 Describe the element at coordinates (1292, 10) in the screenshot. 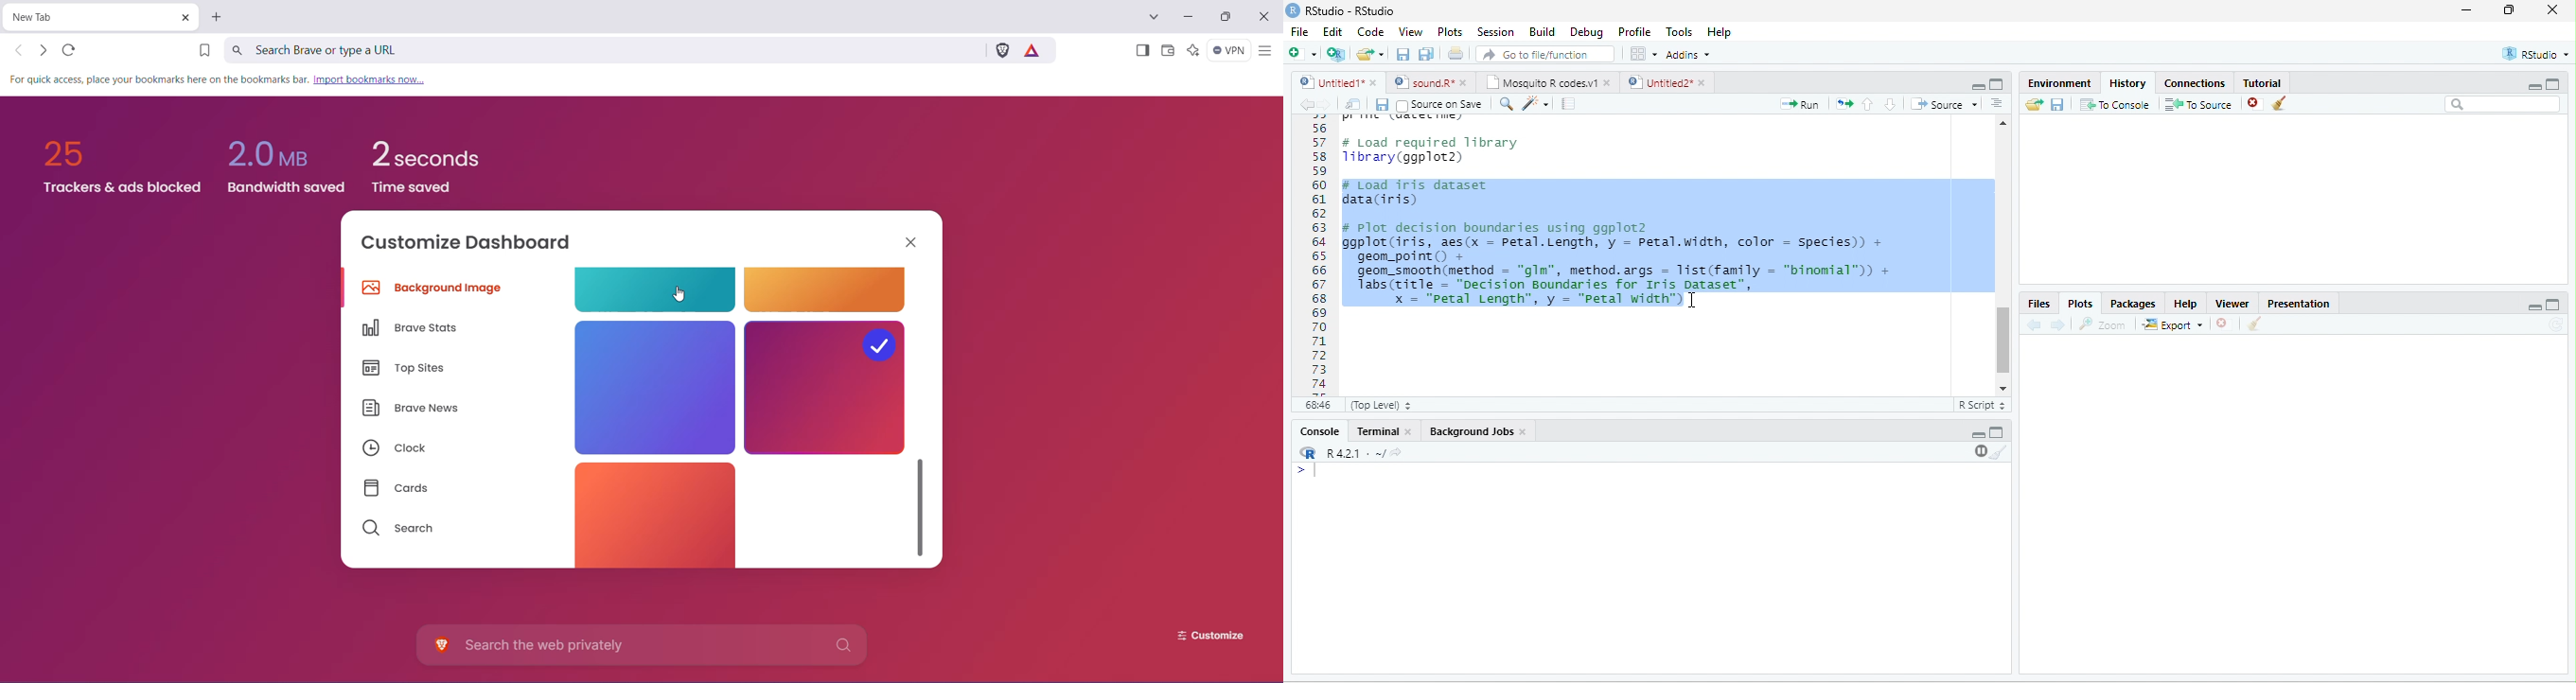

I see `logo` at that location.